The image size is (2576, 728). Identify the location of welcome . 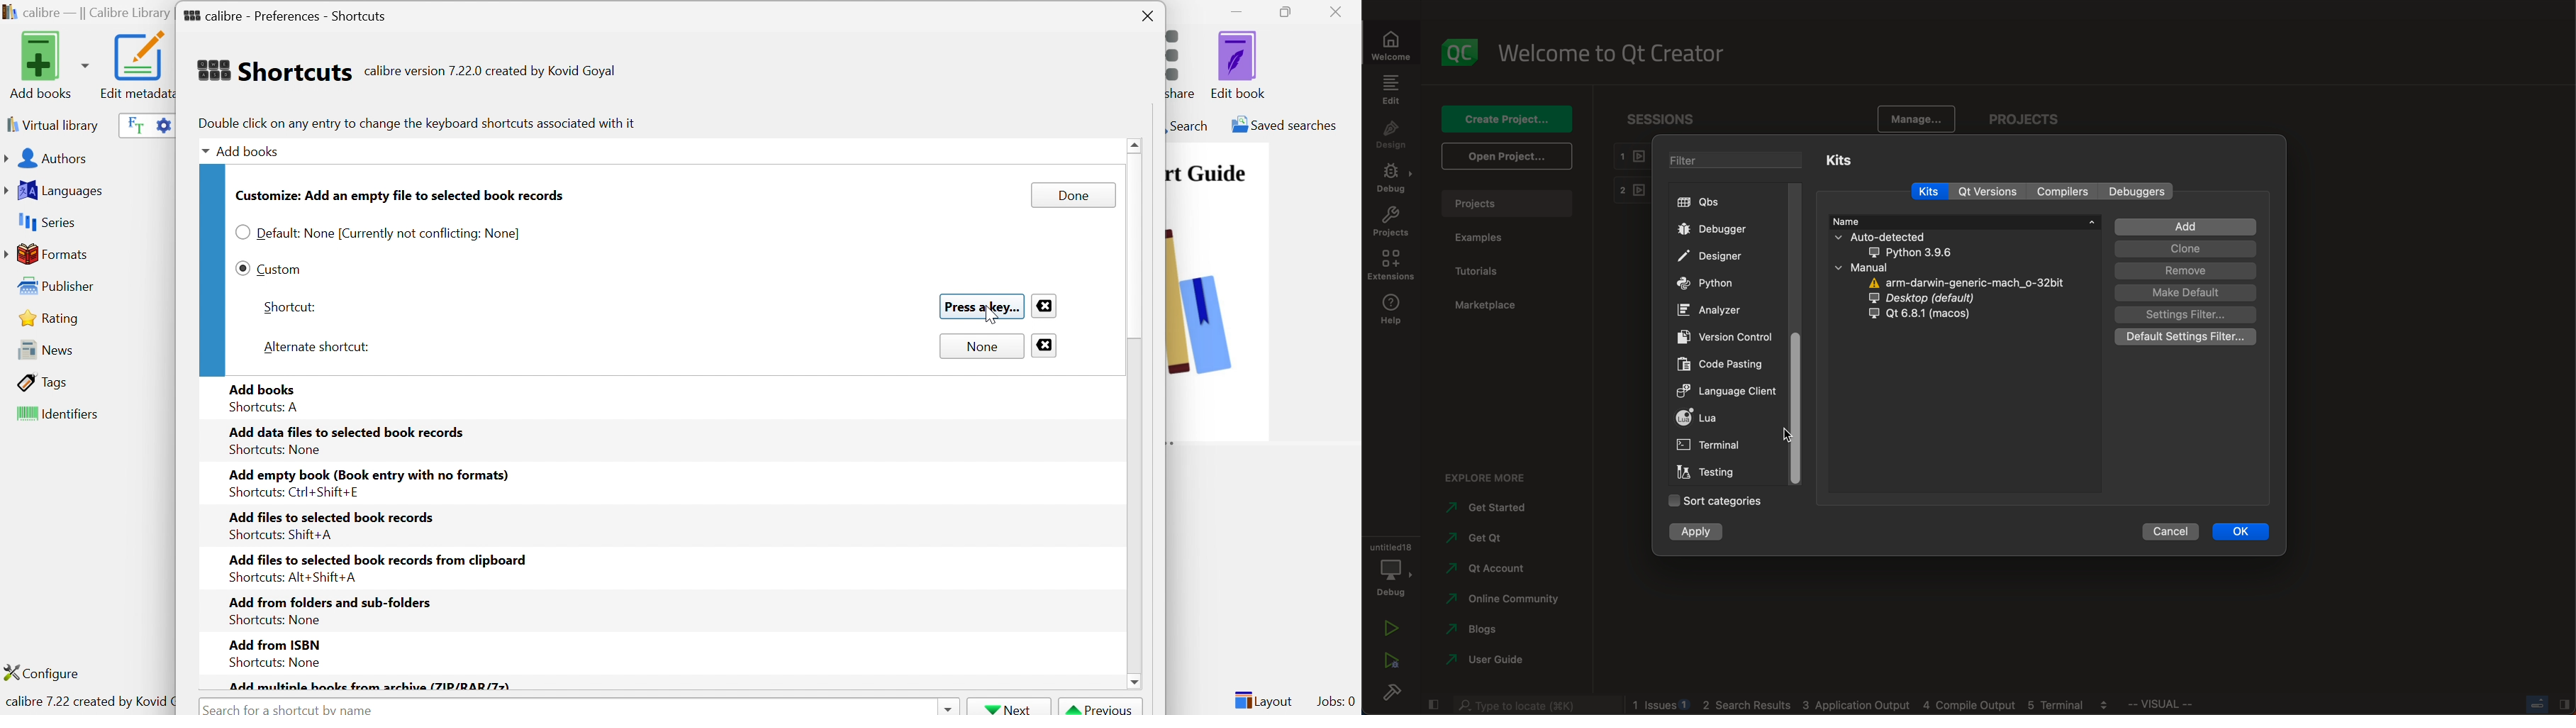
(1620, 54).